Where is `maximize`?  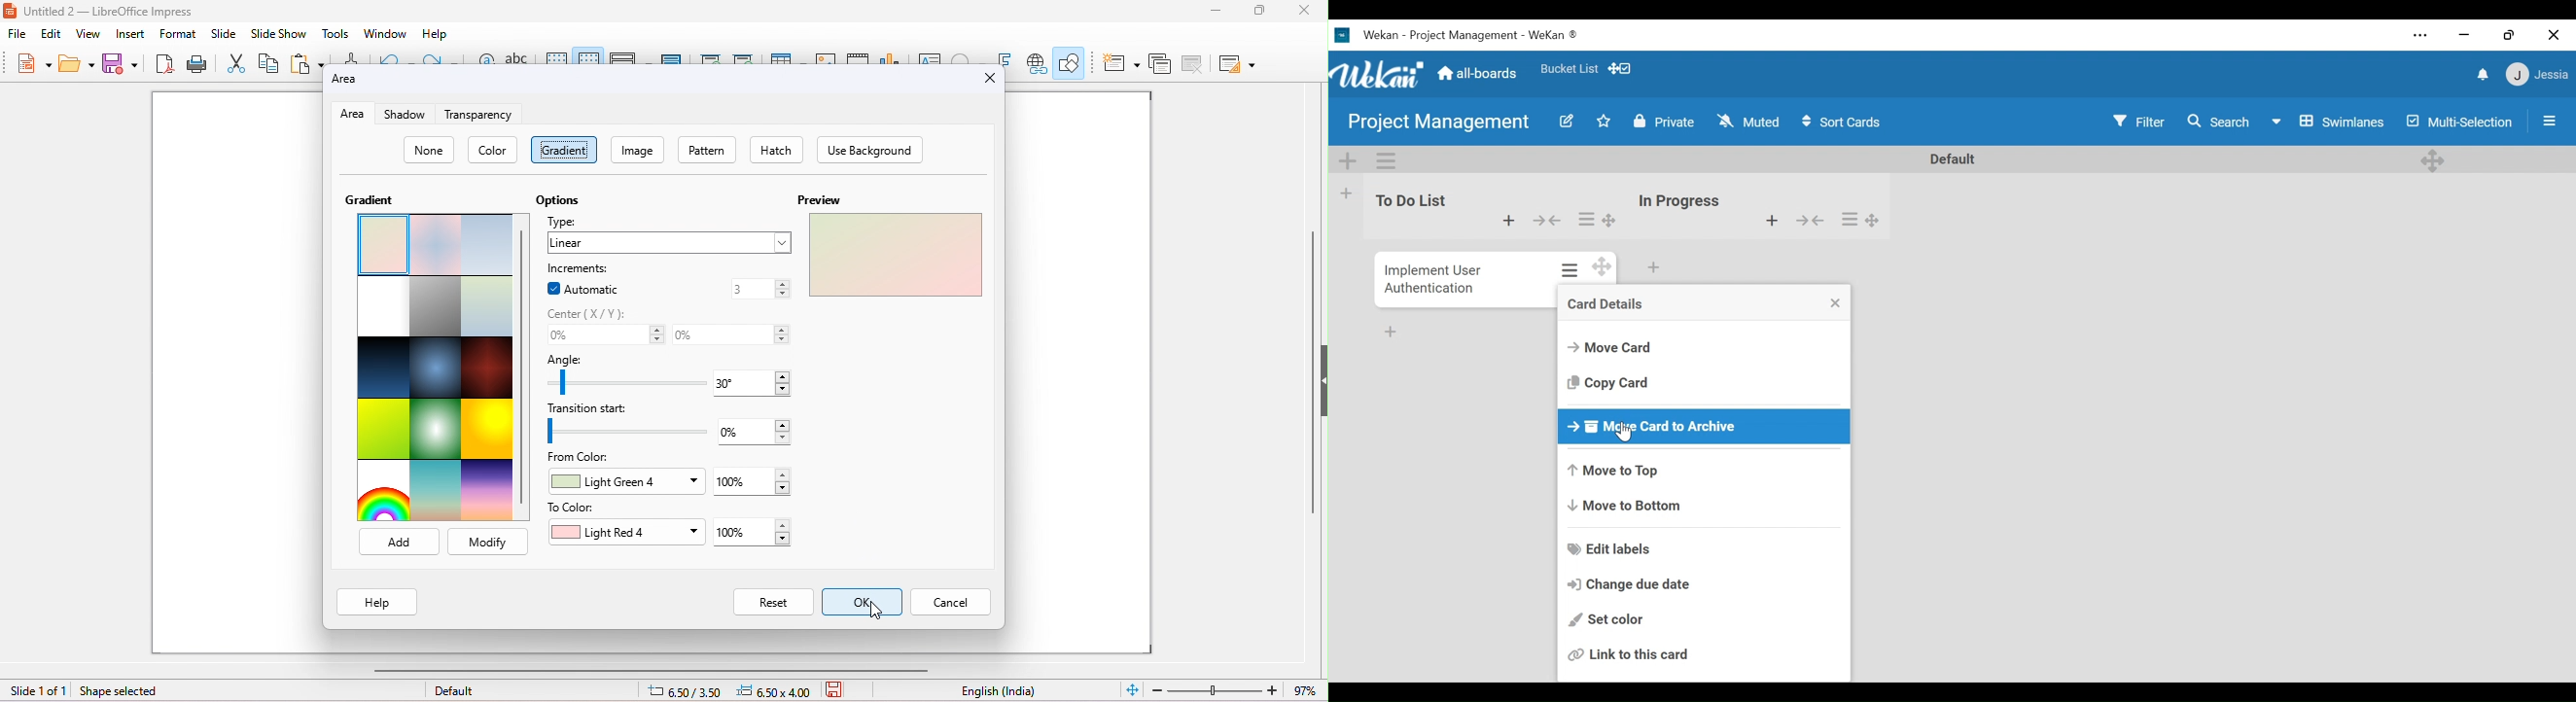 maximize is located at coordinates (1262, 11).